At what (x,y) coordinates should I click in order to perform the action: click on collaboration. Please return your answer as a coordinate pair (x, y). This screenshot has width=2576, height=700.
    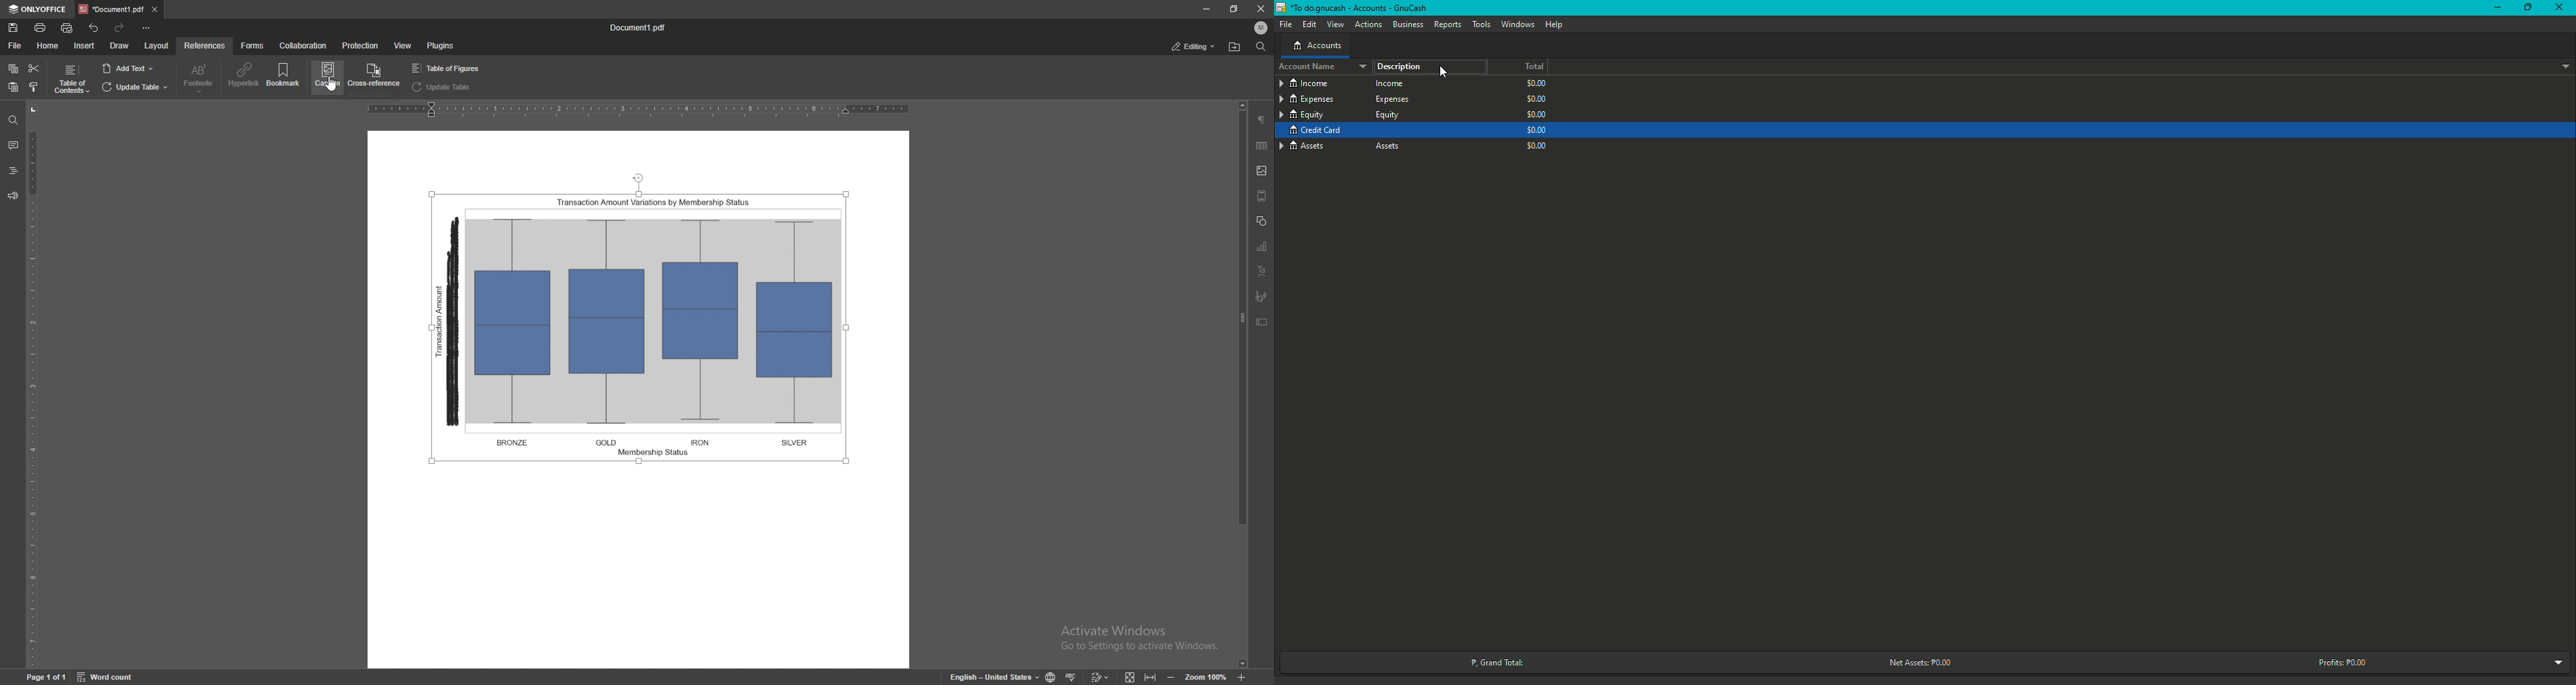
    Looking at the image, I should click on (304, 46).